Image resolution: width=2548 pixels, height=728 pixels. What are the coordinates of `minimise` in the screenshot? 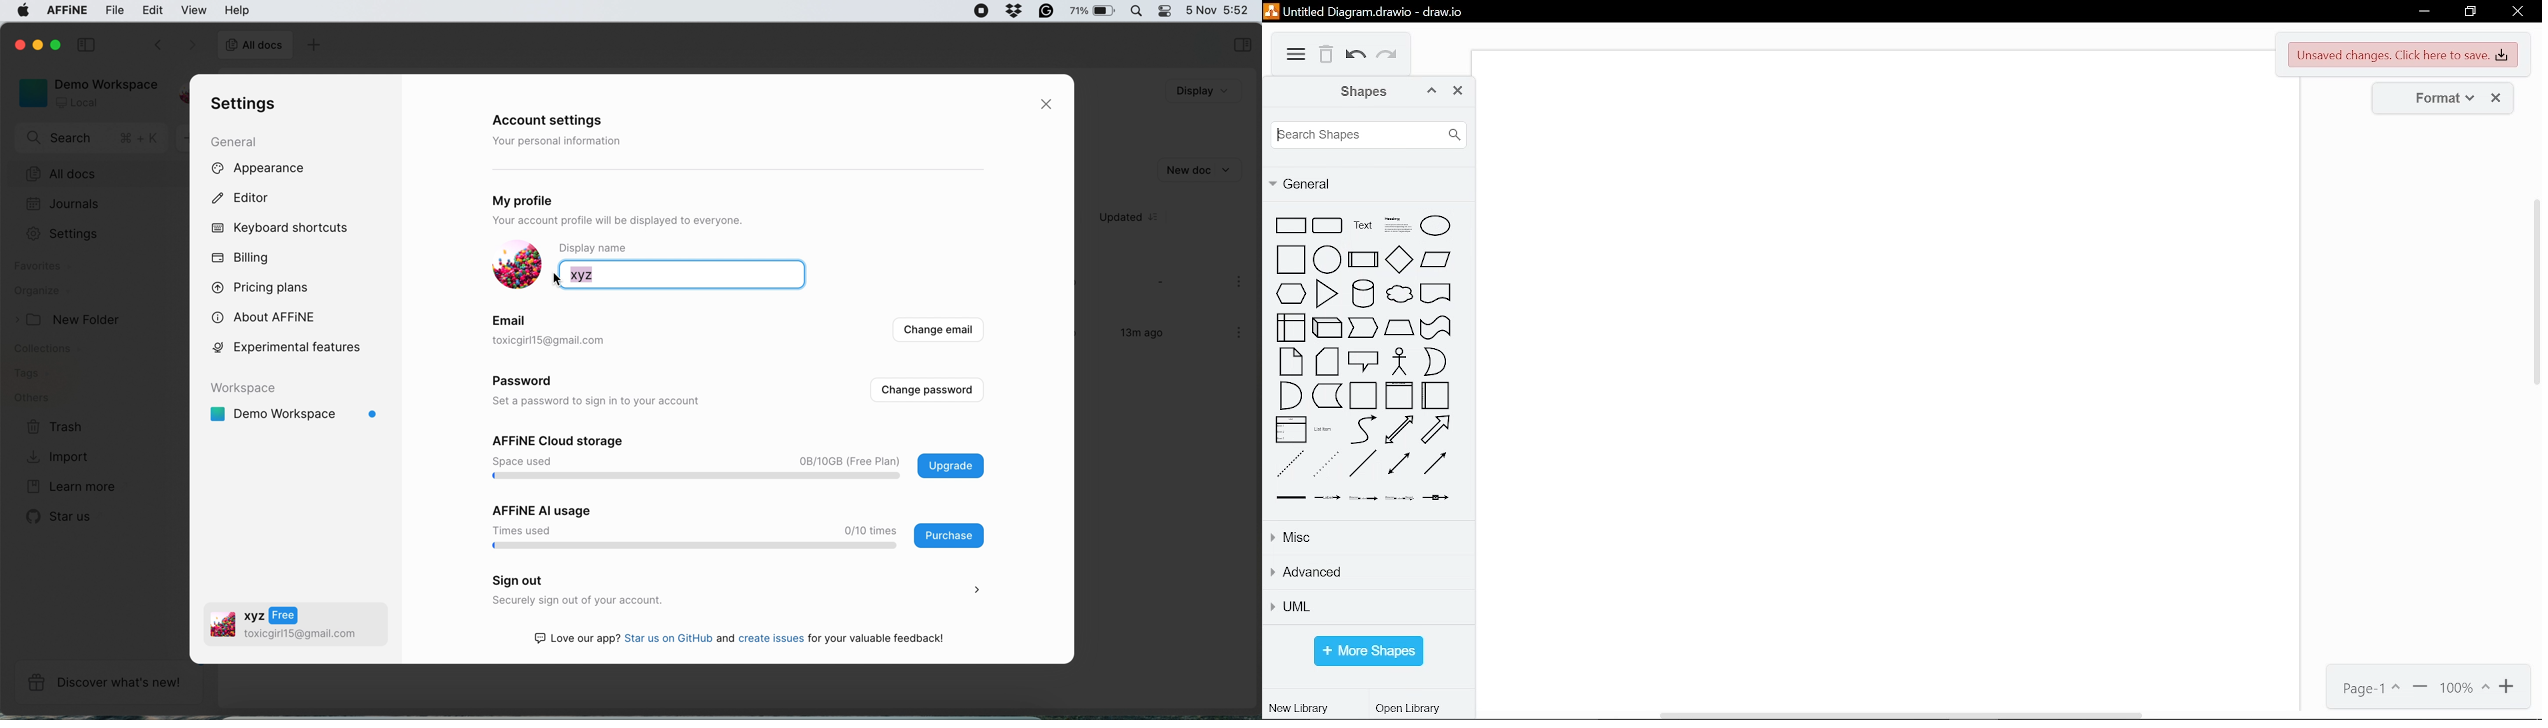 It's located at (40, 46).